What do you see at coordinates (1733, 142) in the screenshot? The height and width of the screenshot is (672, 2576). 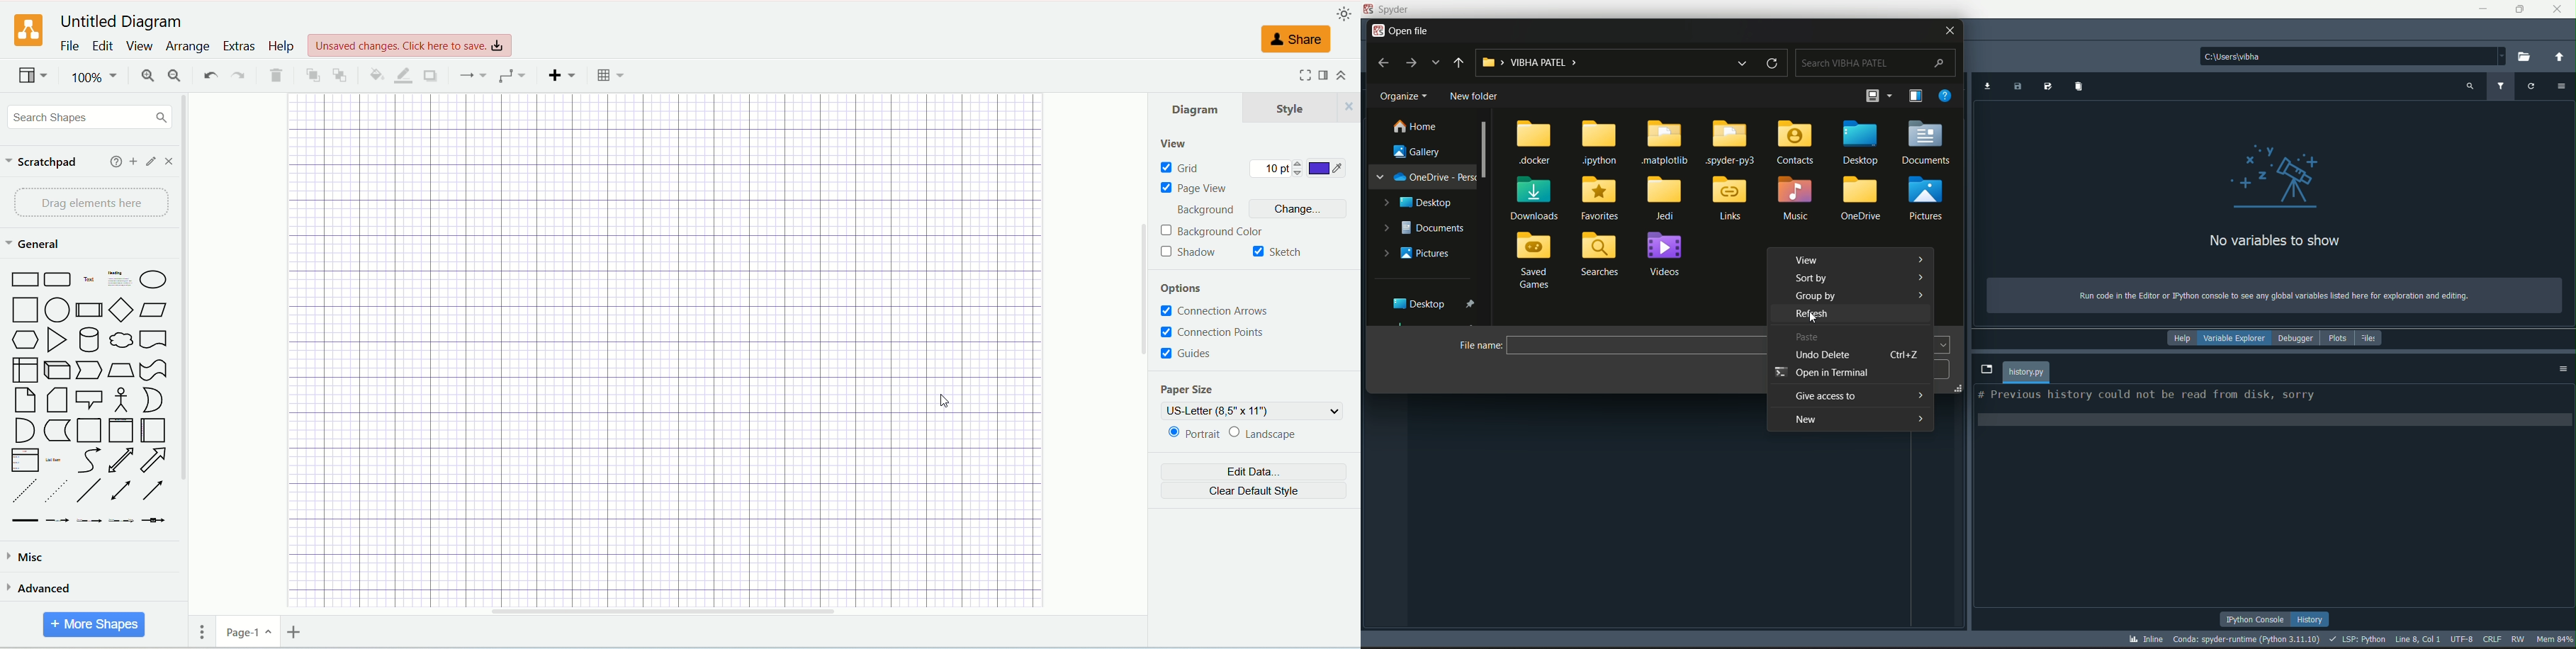 I see `.spyder-py3` at bounding box center [1733, 142].